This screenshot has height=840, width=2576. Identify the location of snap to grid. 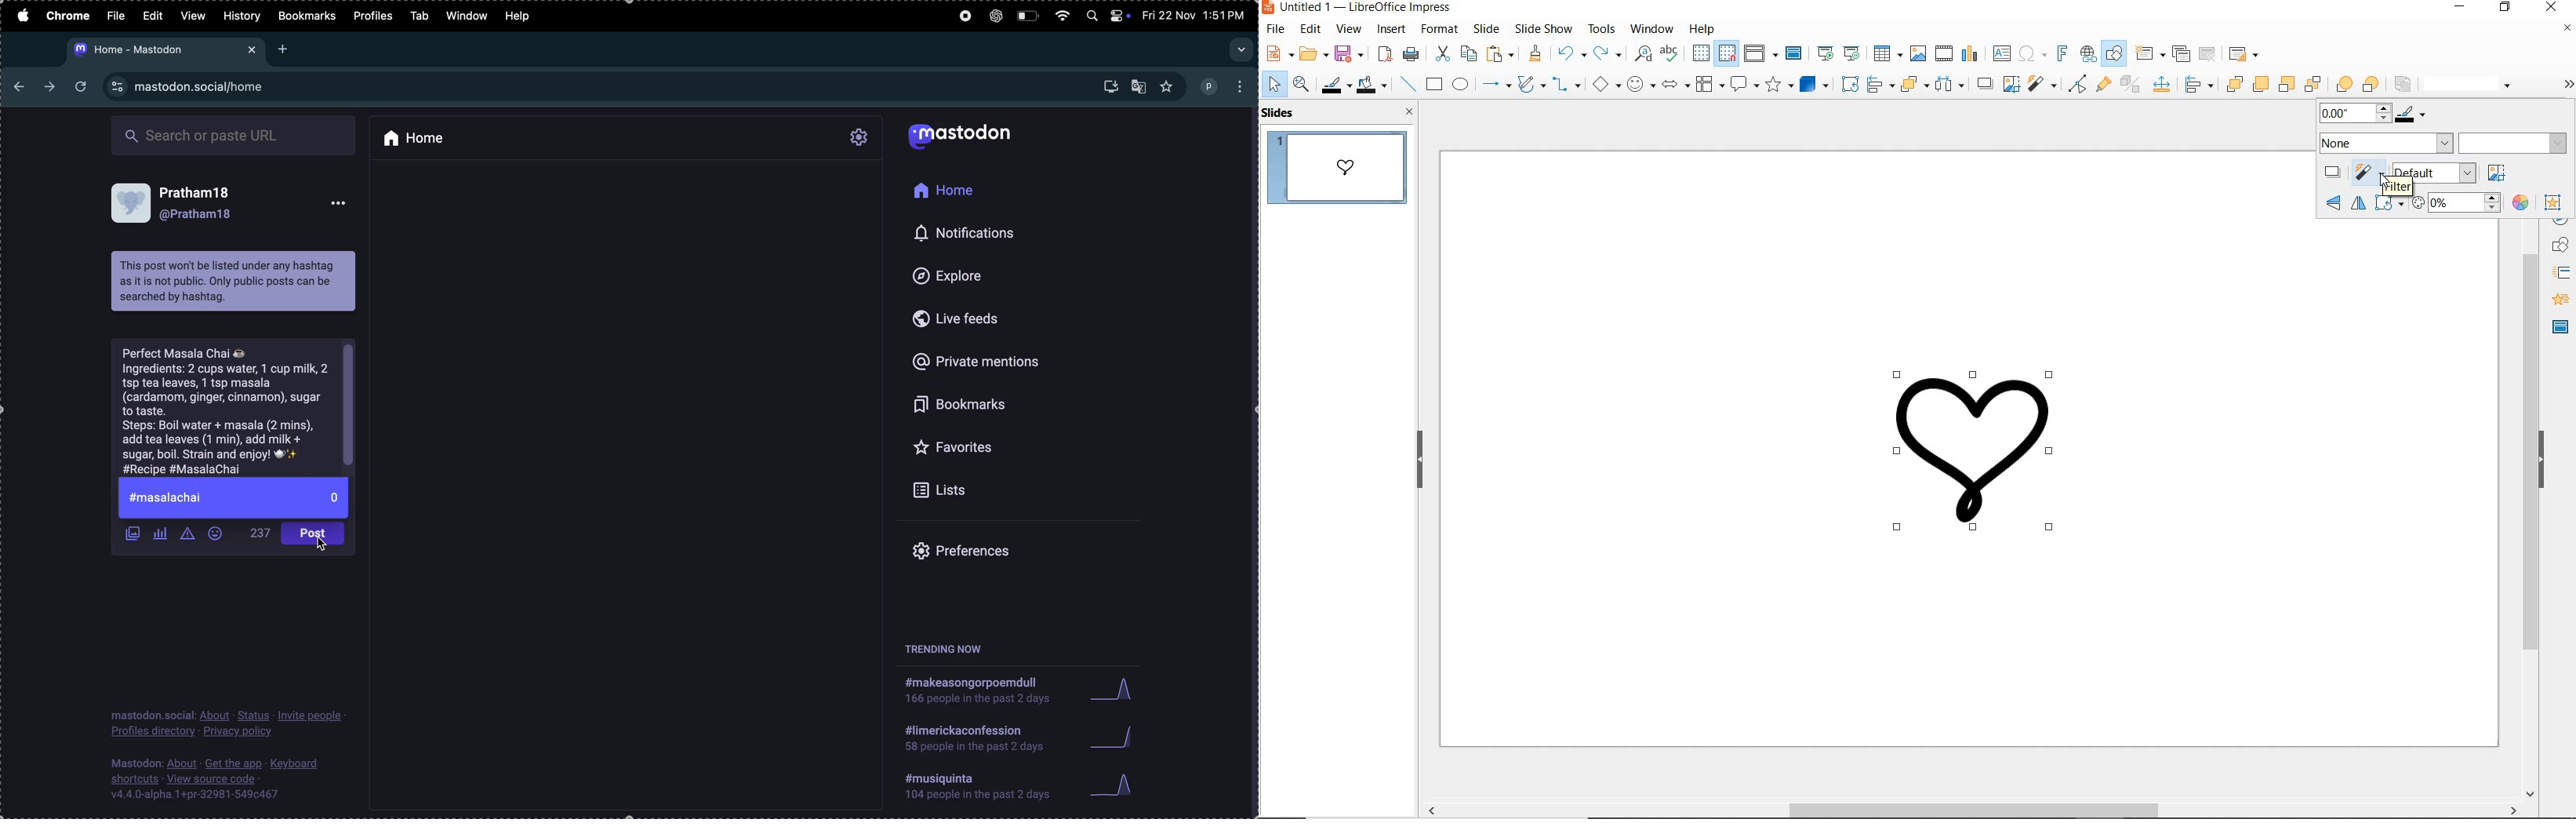
(1728, 54).